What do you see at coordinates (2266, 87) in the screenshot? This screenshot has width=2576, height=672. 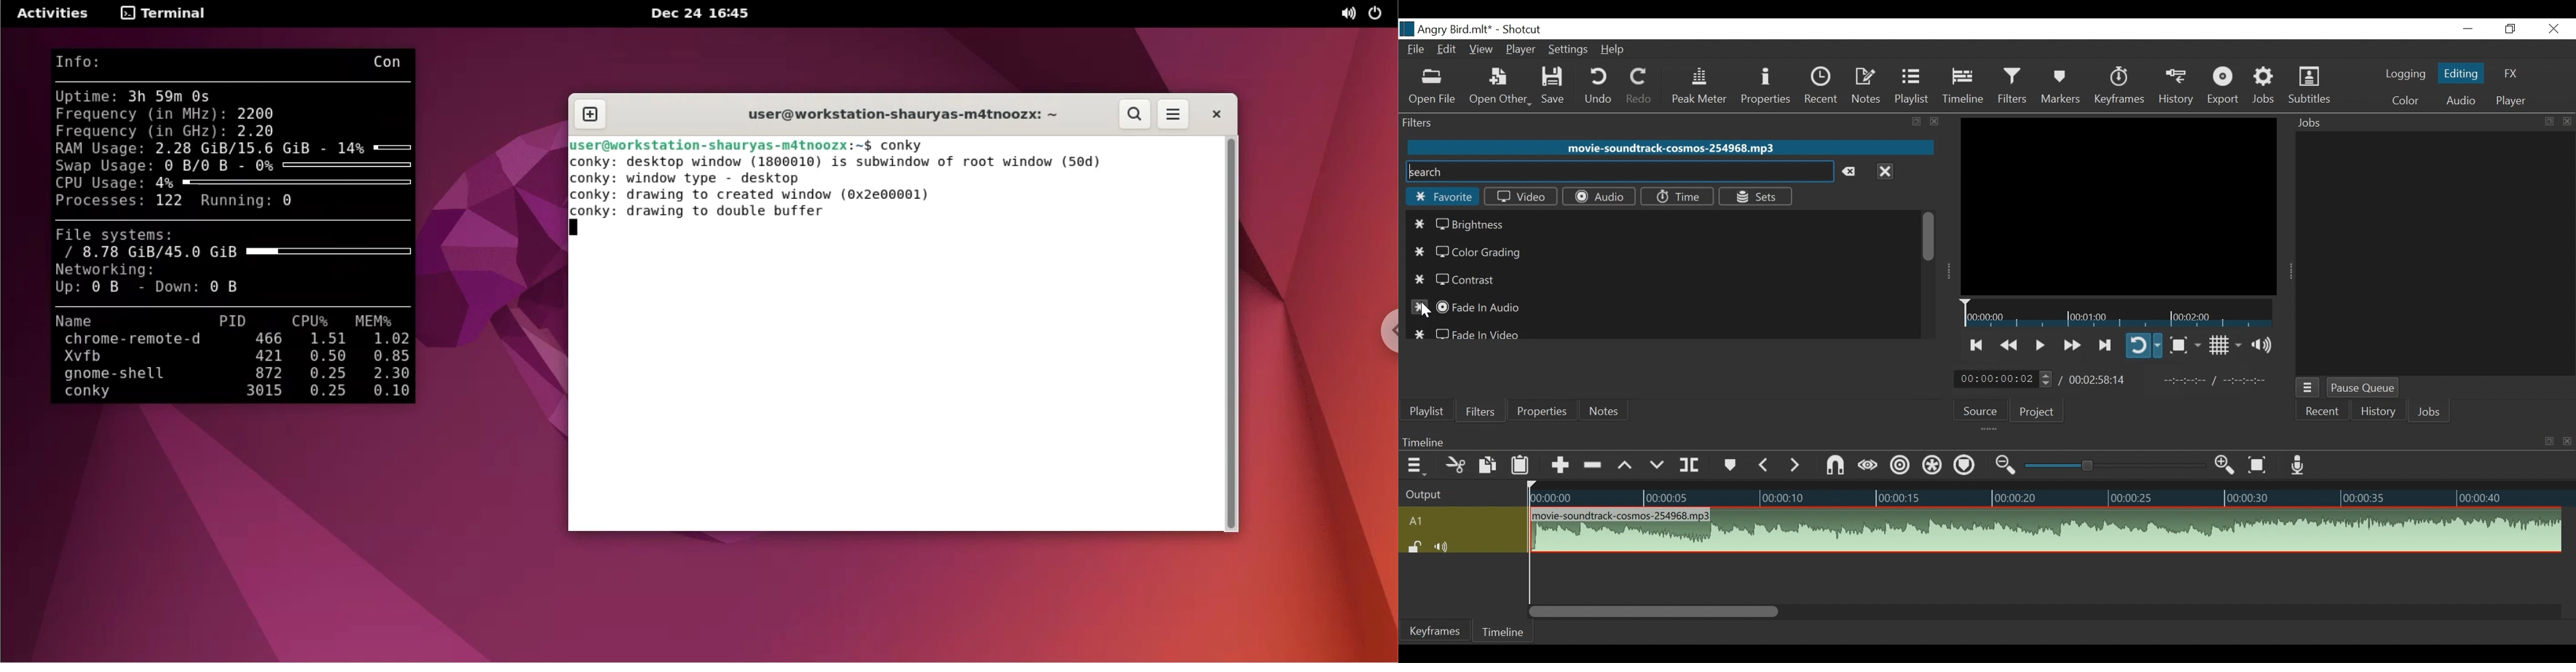 I see `Jobs` at bounding box center [2266, 87].